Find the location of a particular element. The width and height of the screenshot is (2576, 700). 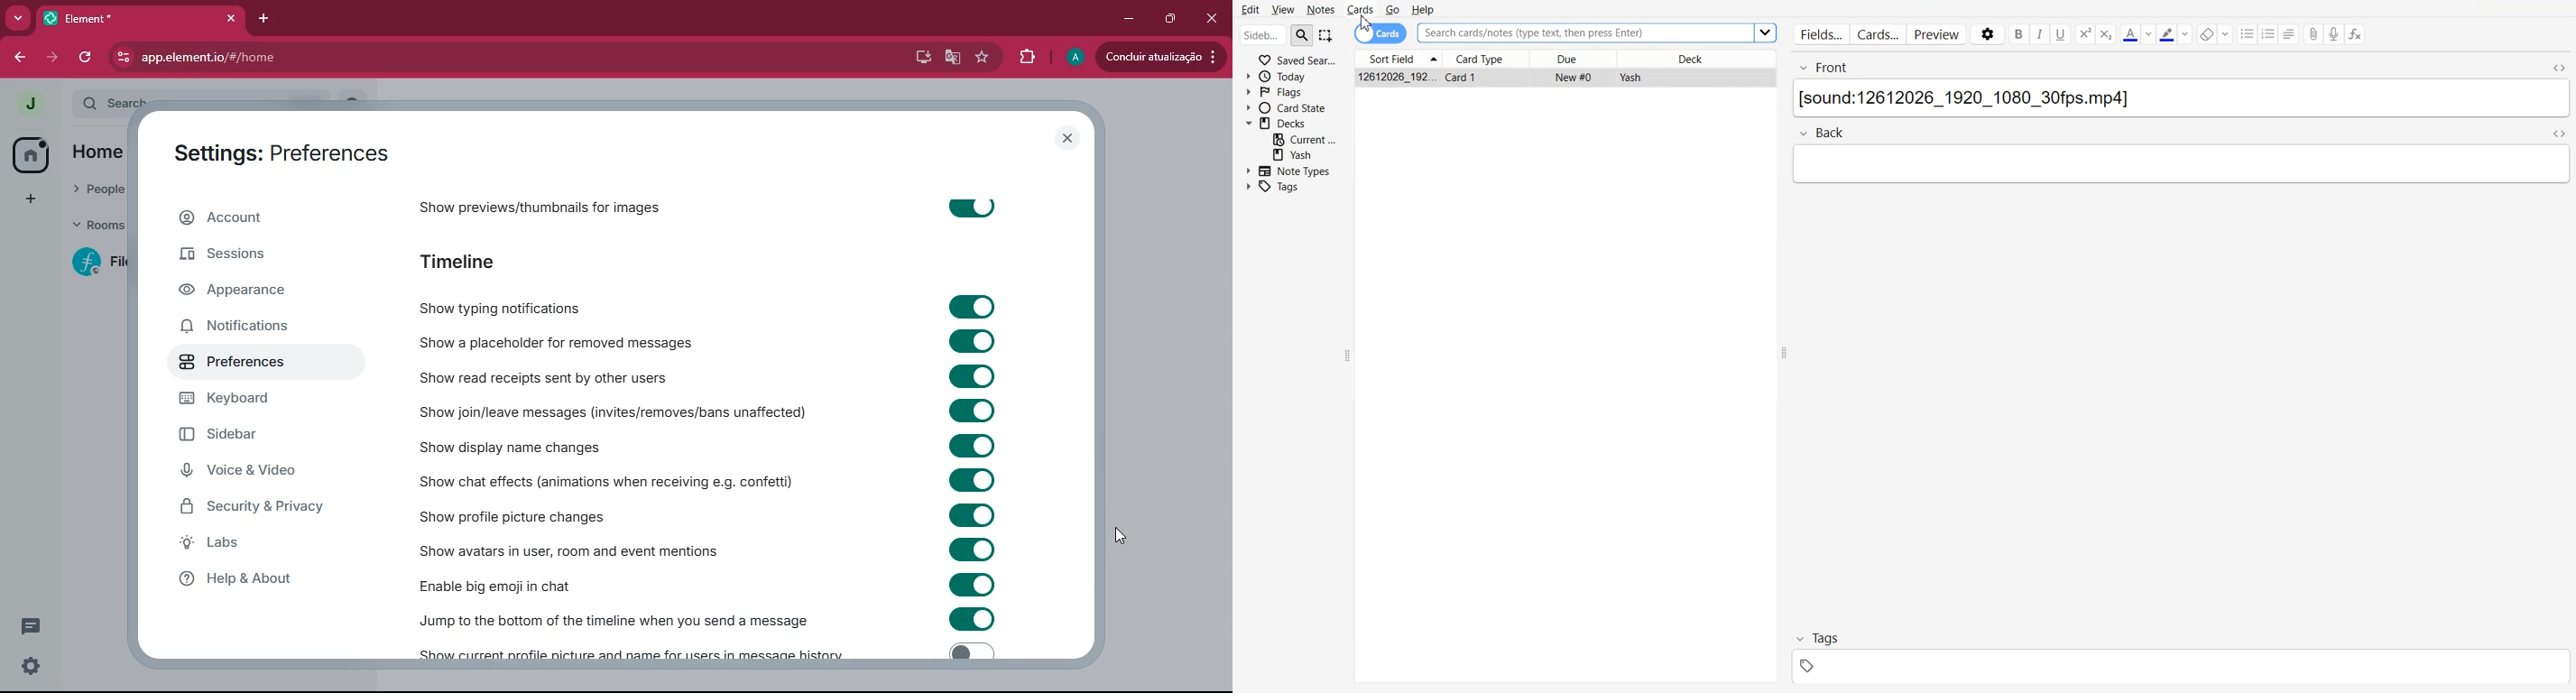

Allignment is located at coordinates (2290, 34).